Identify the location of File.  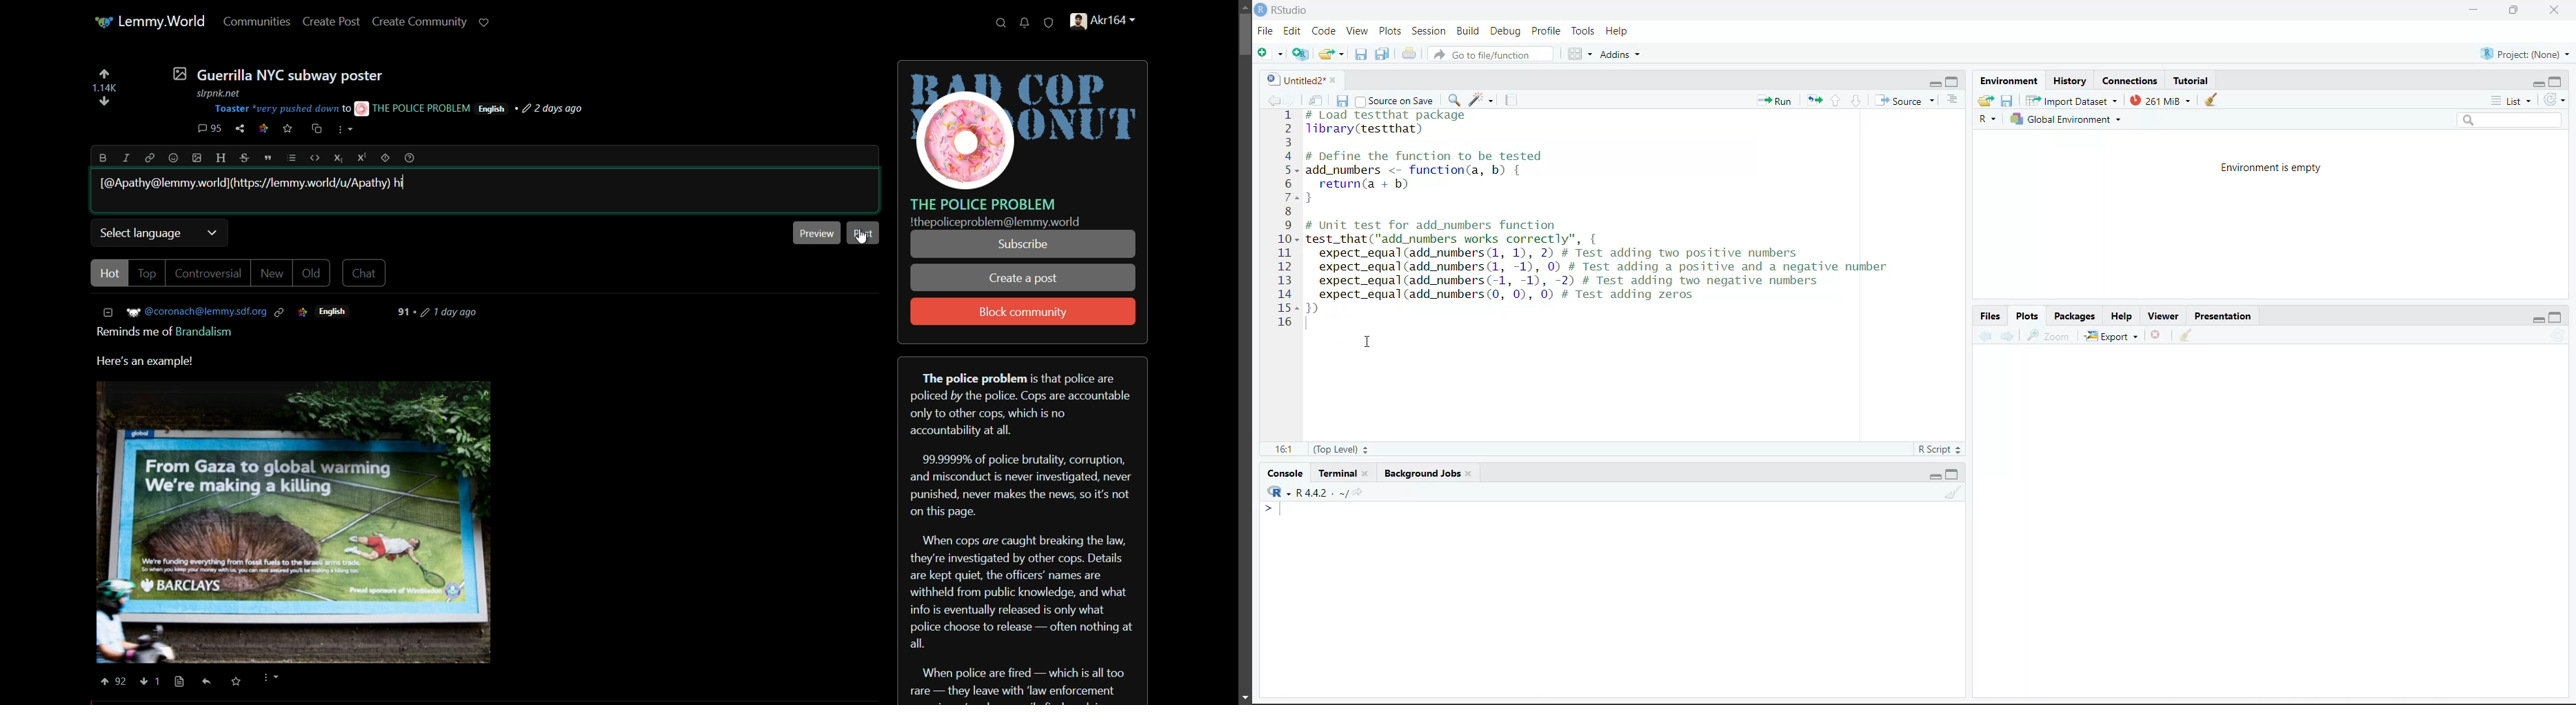
(1265, 31).